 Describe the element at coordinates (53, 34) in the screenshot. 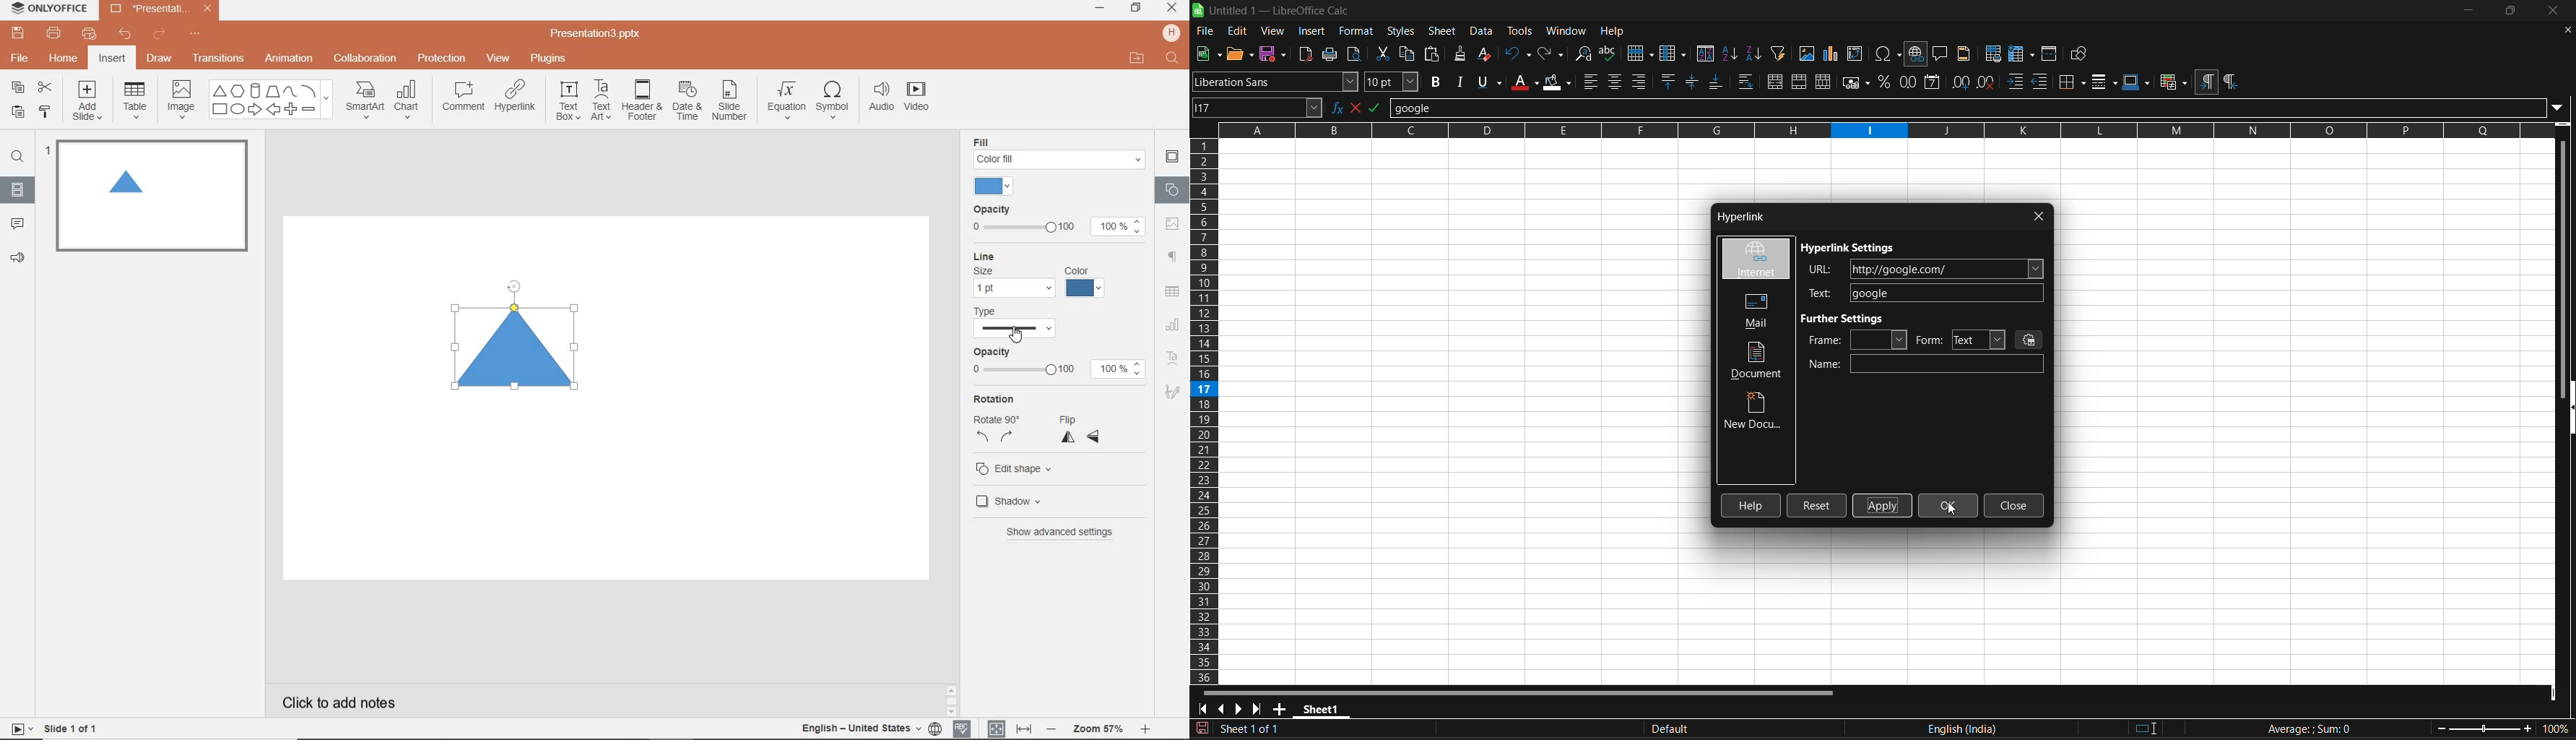

I see `PRINT` at that location.